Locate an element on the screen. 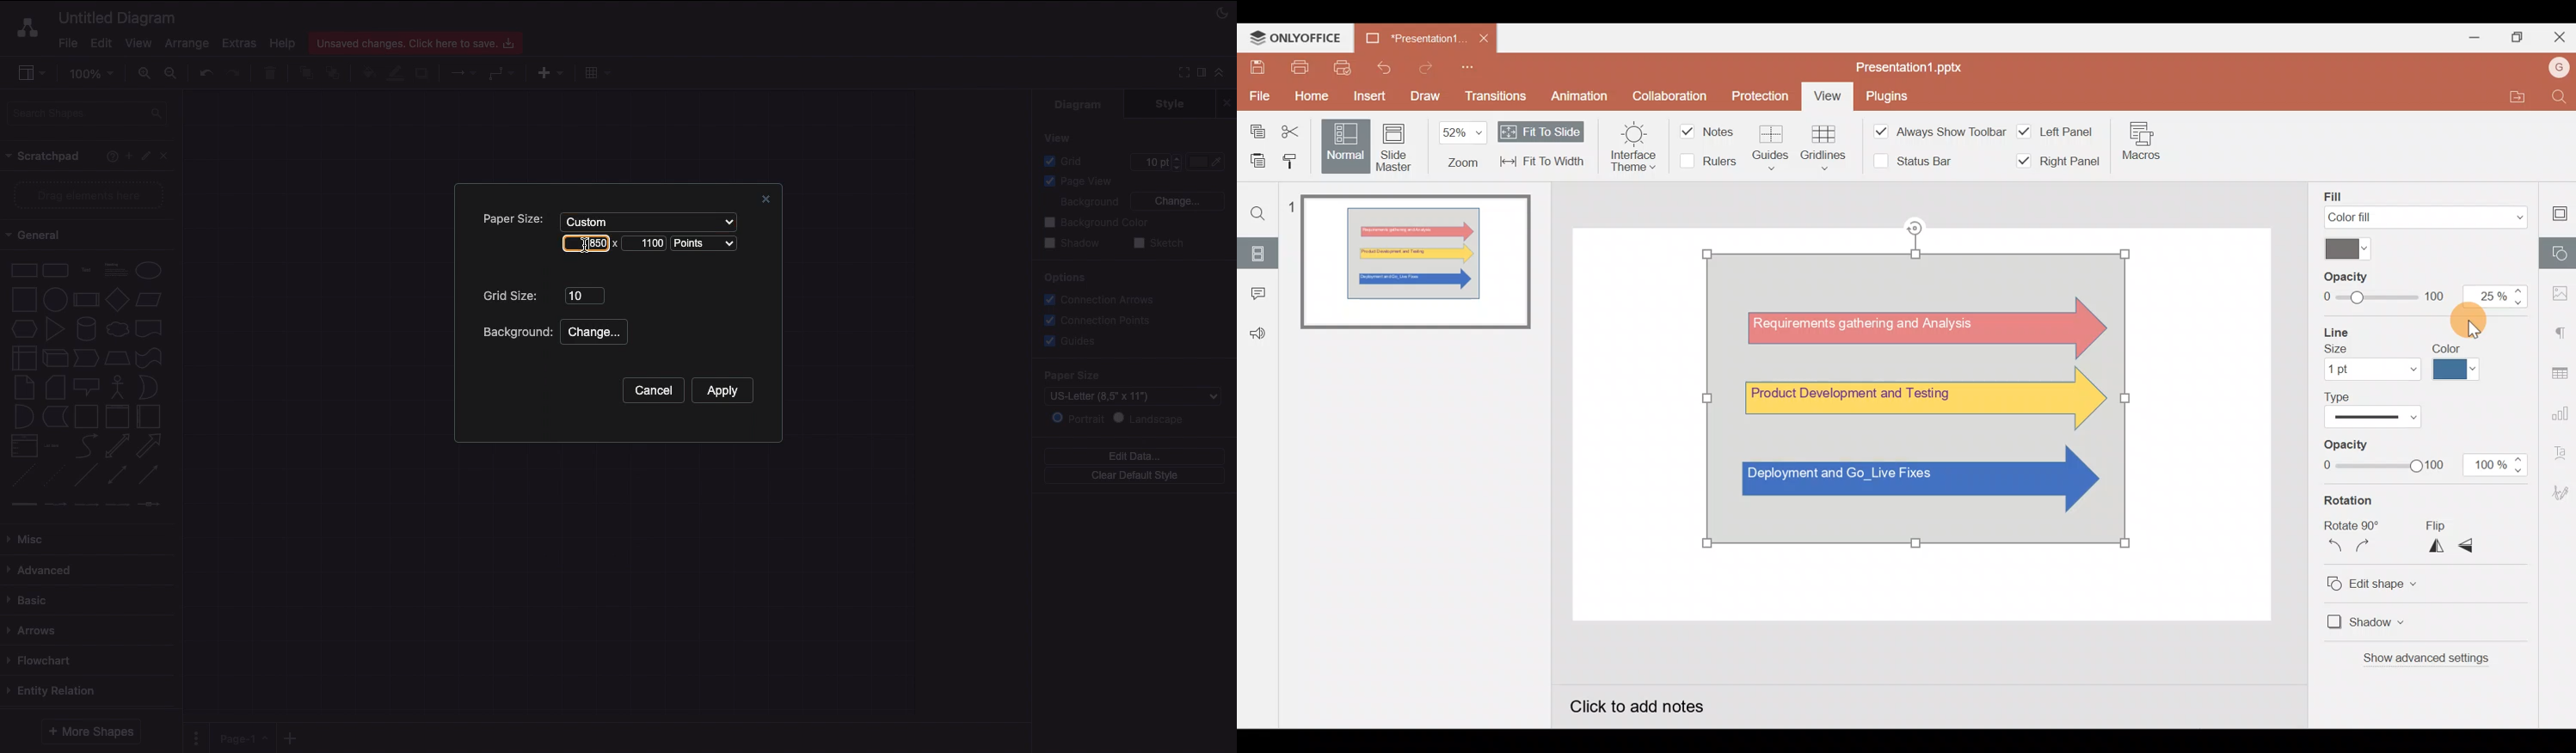 This screenshot has height=756, width=2576. Always show toolbar is located at coordinates (1927, 130).